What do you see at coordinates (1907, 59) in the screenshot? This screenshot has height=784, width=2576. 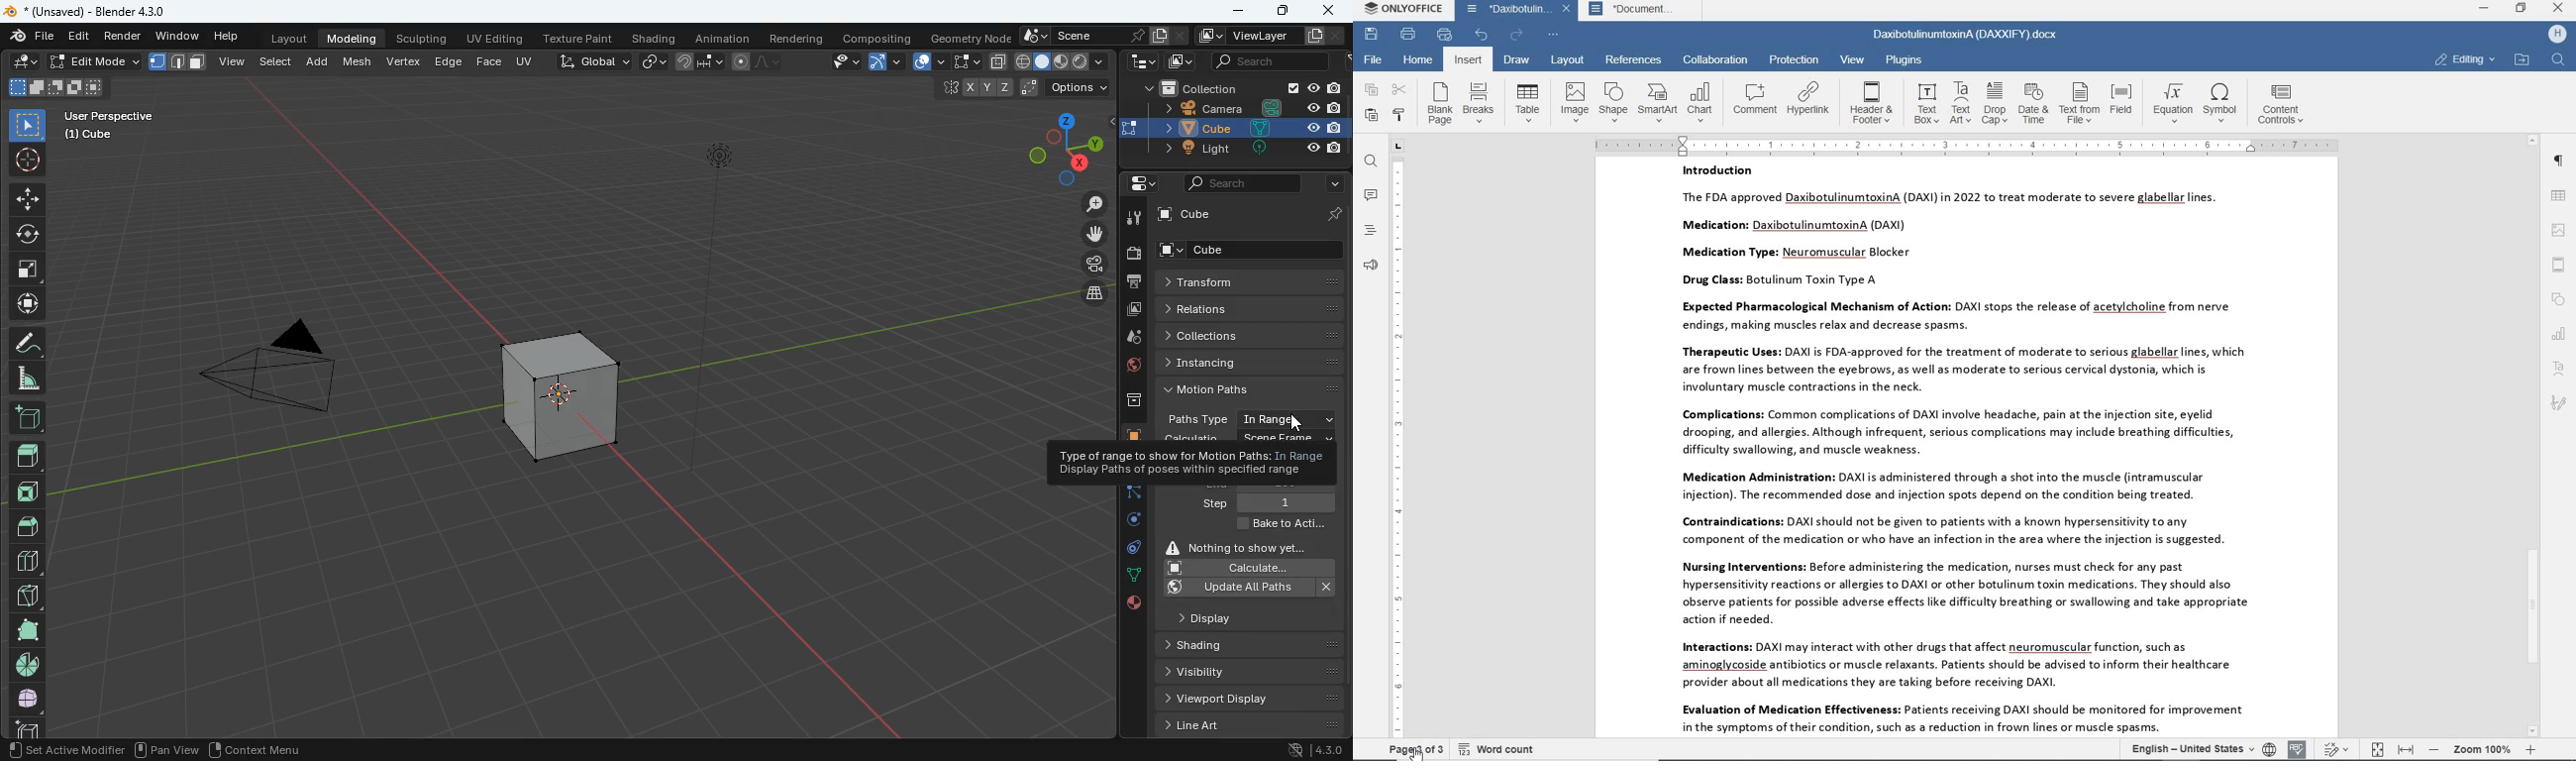 I see `plugins` at bounding box center [1907, 59].